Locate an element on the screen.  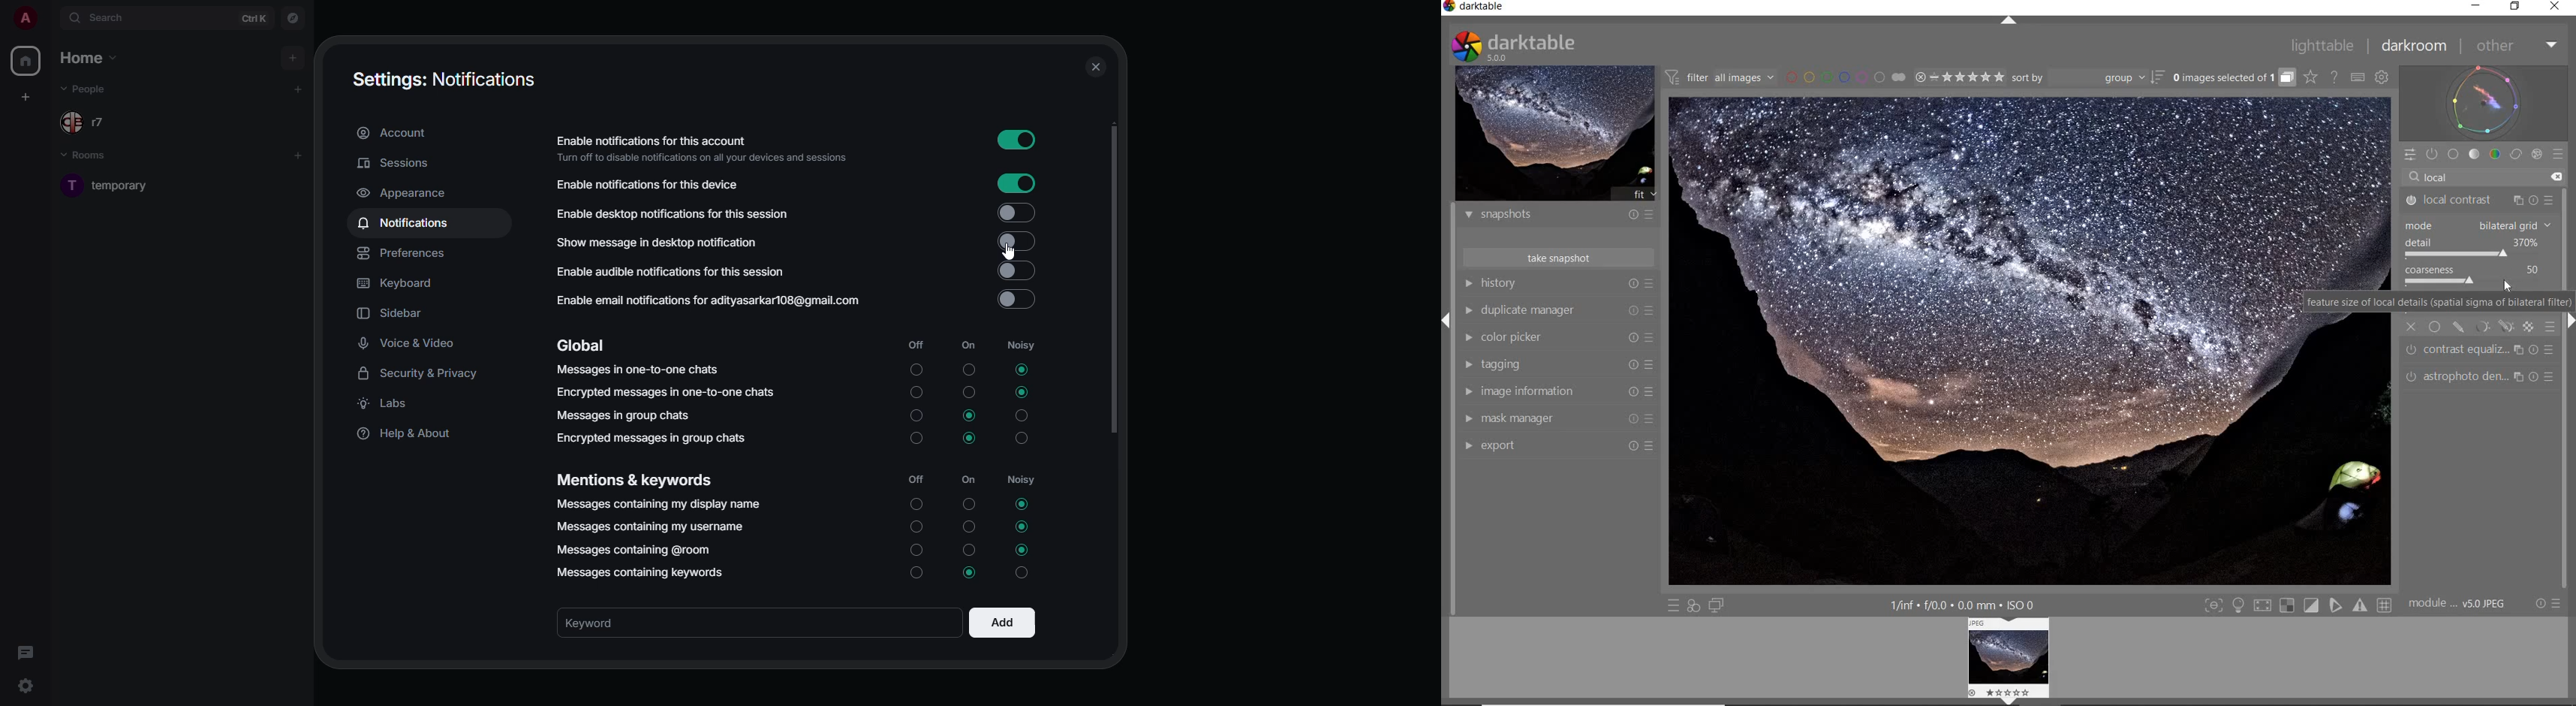
SHOW ONLY ACTIVE MODULES is located at coordinates (2433, 154).